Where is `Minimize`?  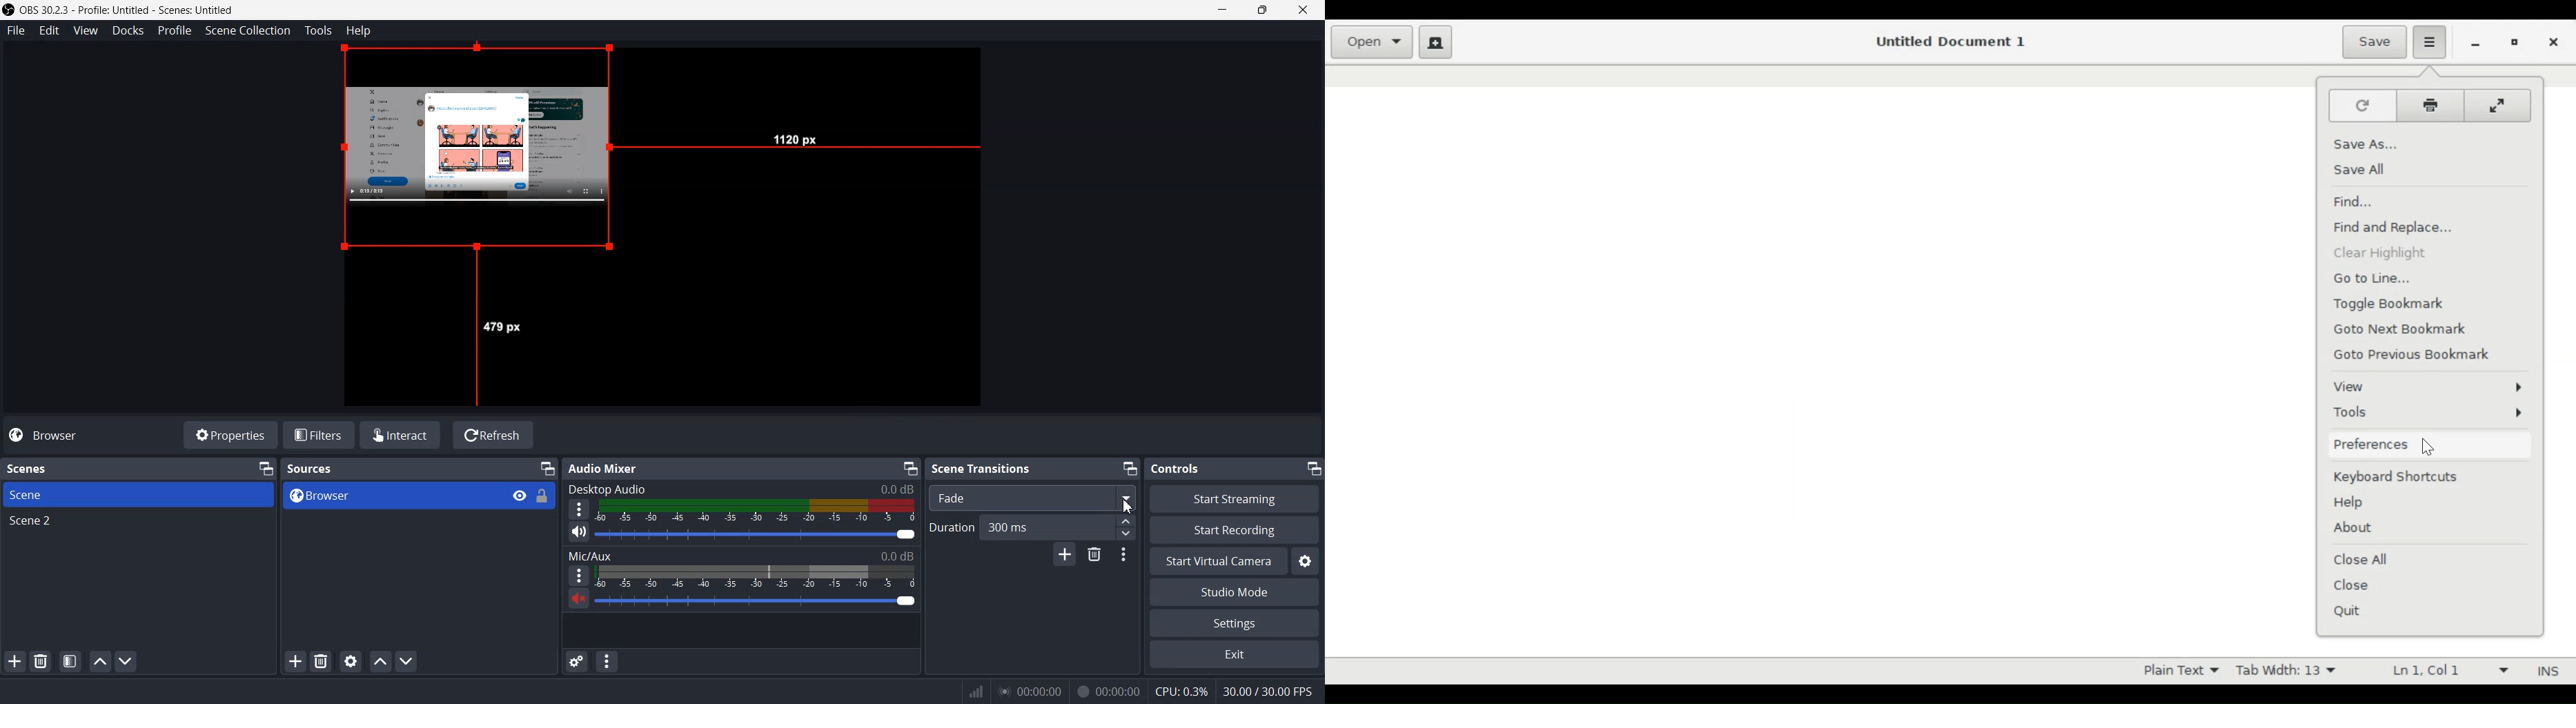 Minimize is located at coordinates (1128, 467).